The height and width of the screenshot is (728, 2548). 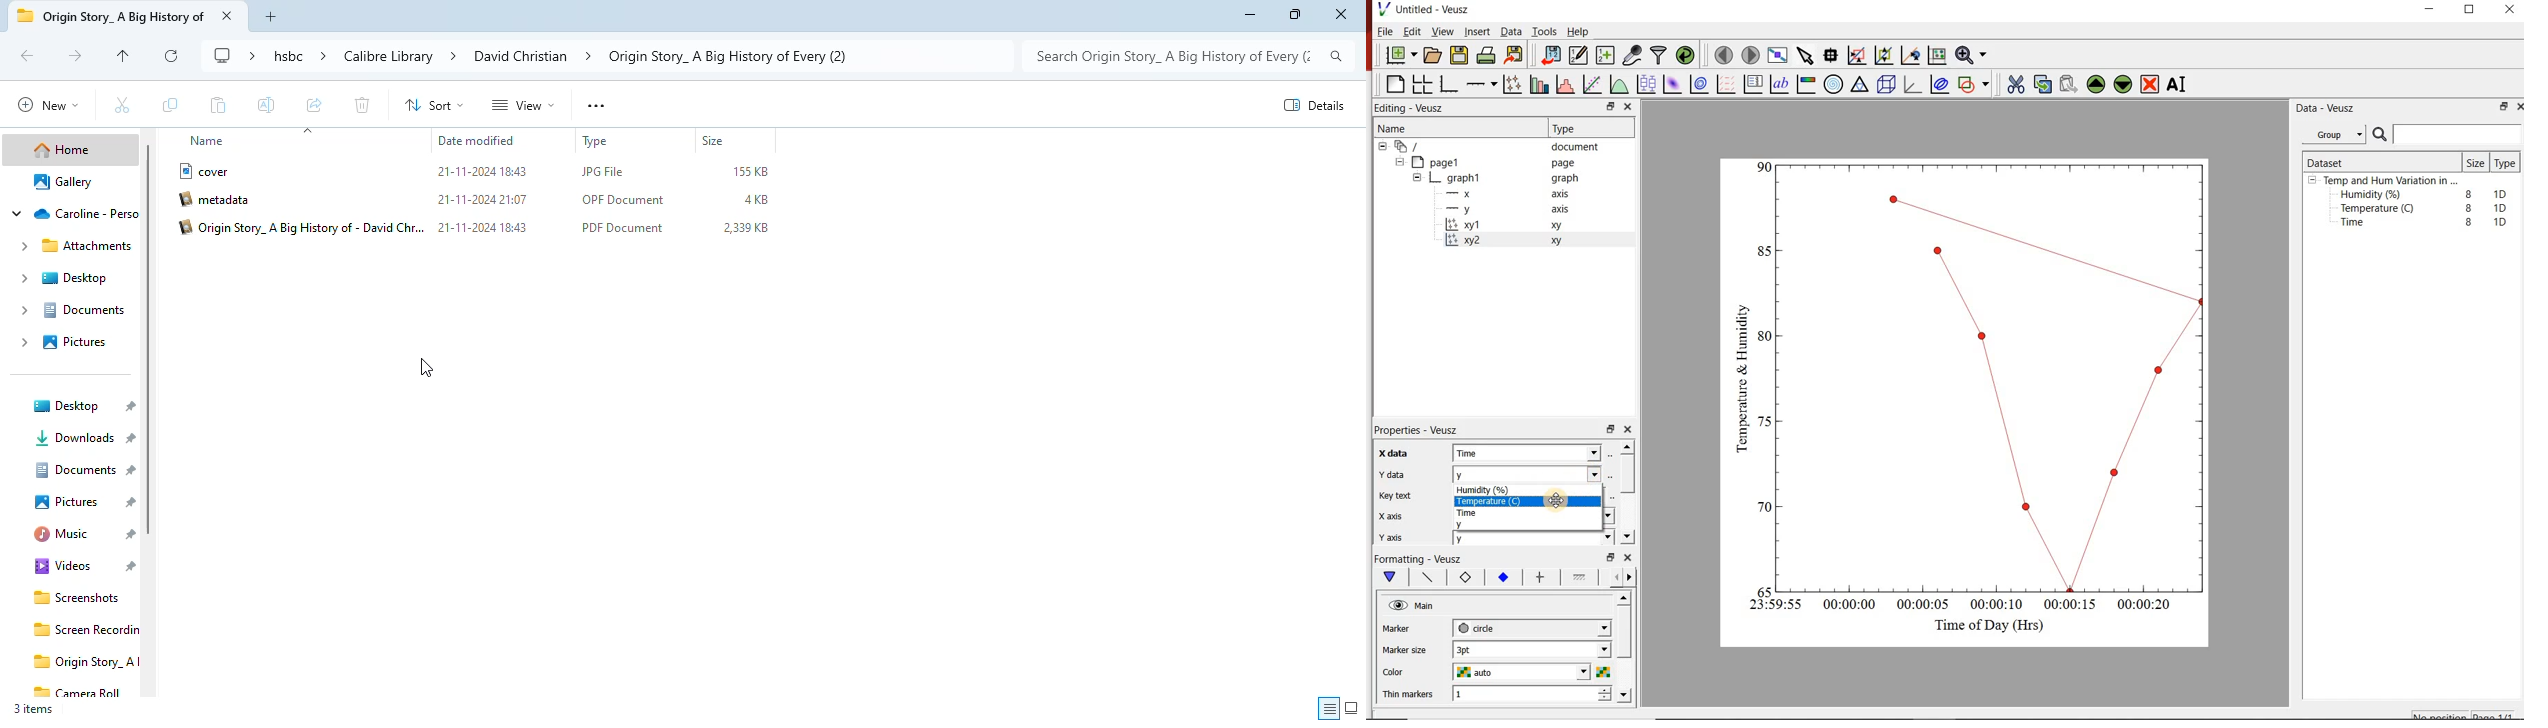 I want to click on size, so click(x=745, y=227).